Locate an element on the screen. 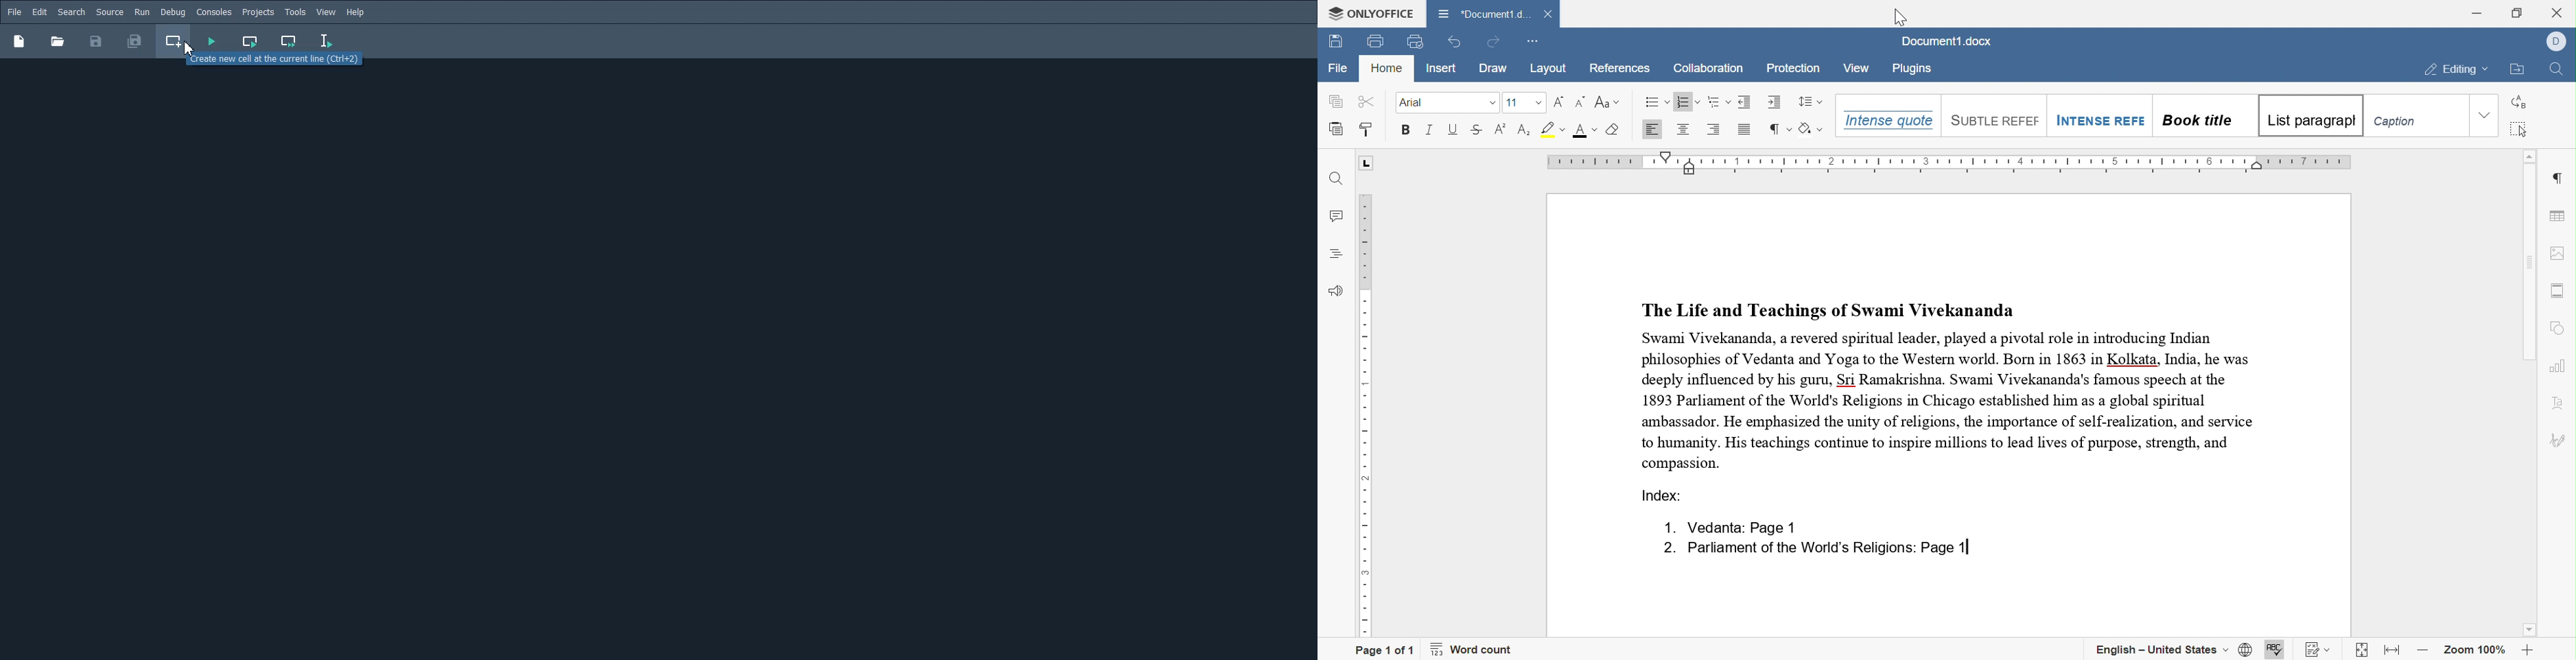  align right is located at coordinates (1714, 128).